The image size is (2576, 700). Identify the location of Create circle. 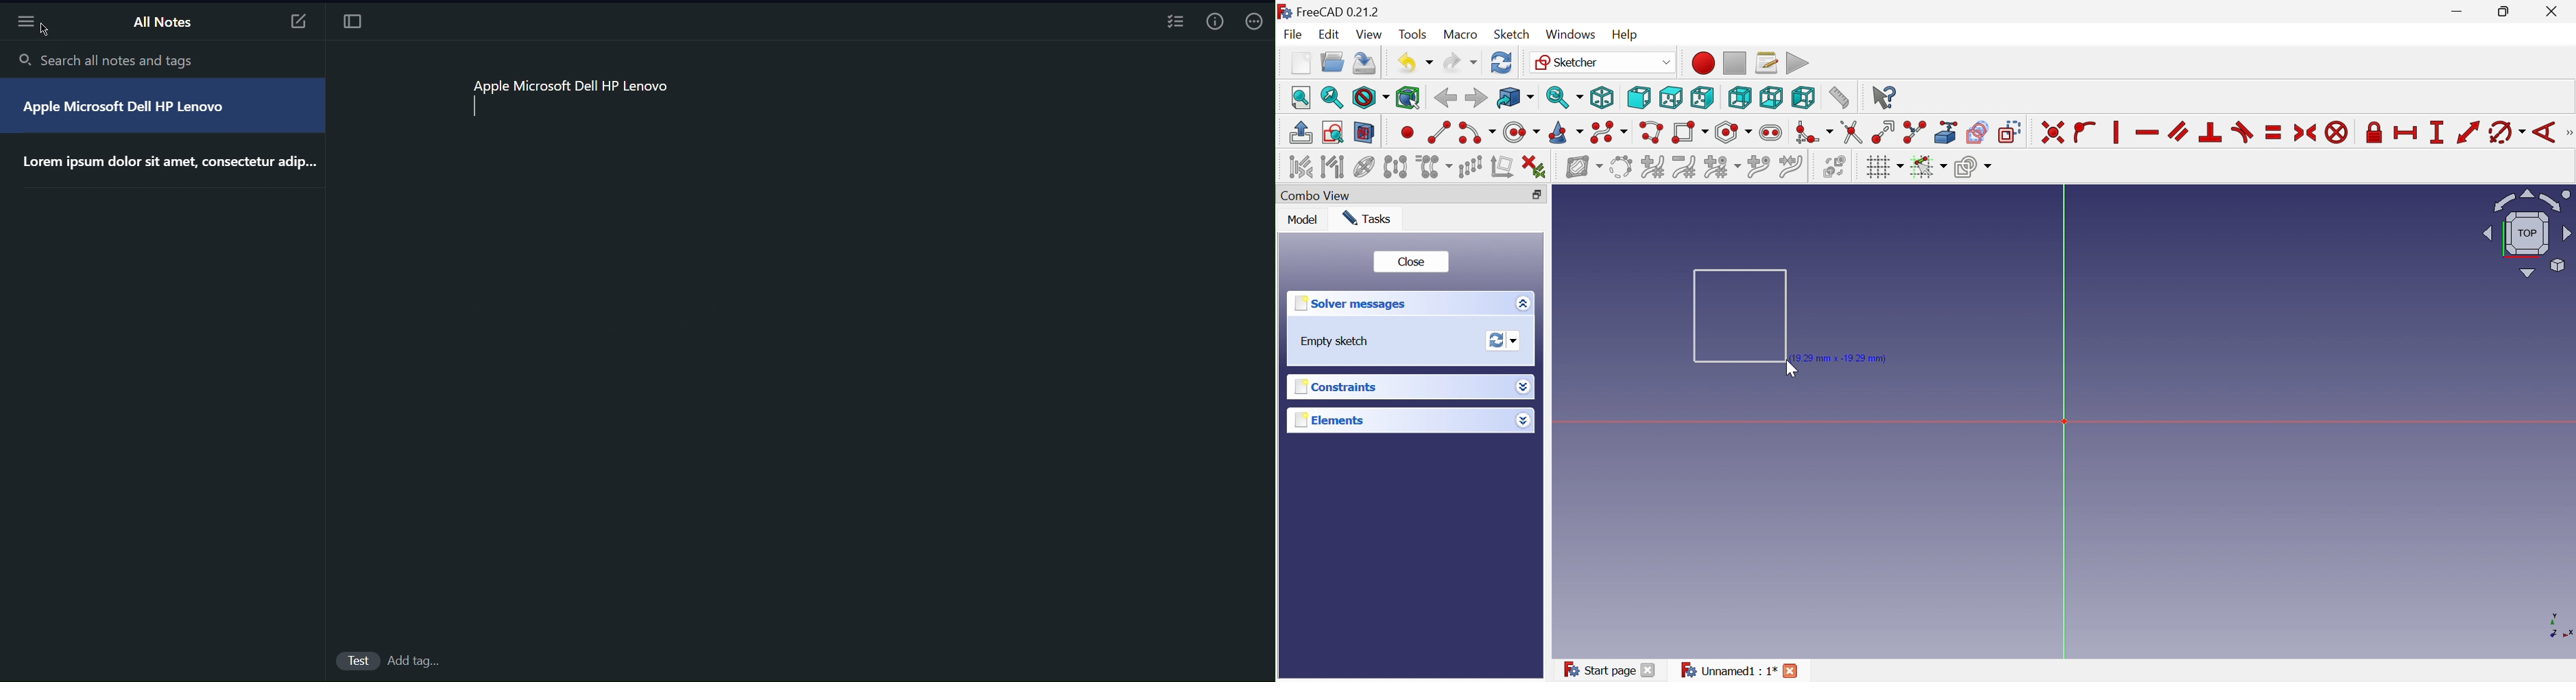
(1521, 133).